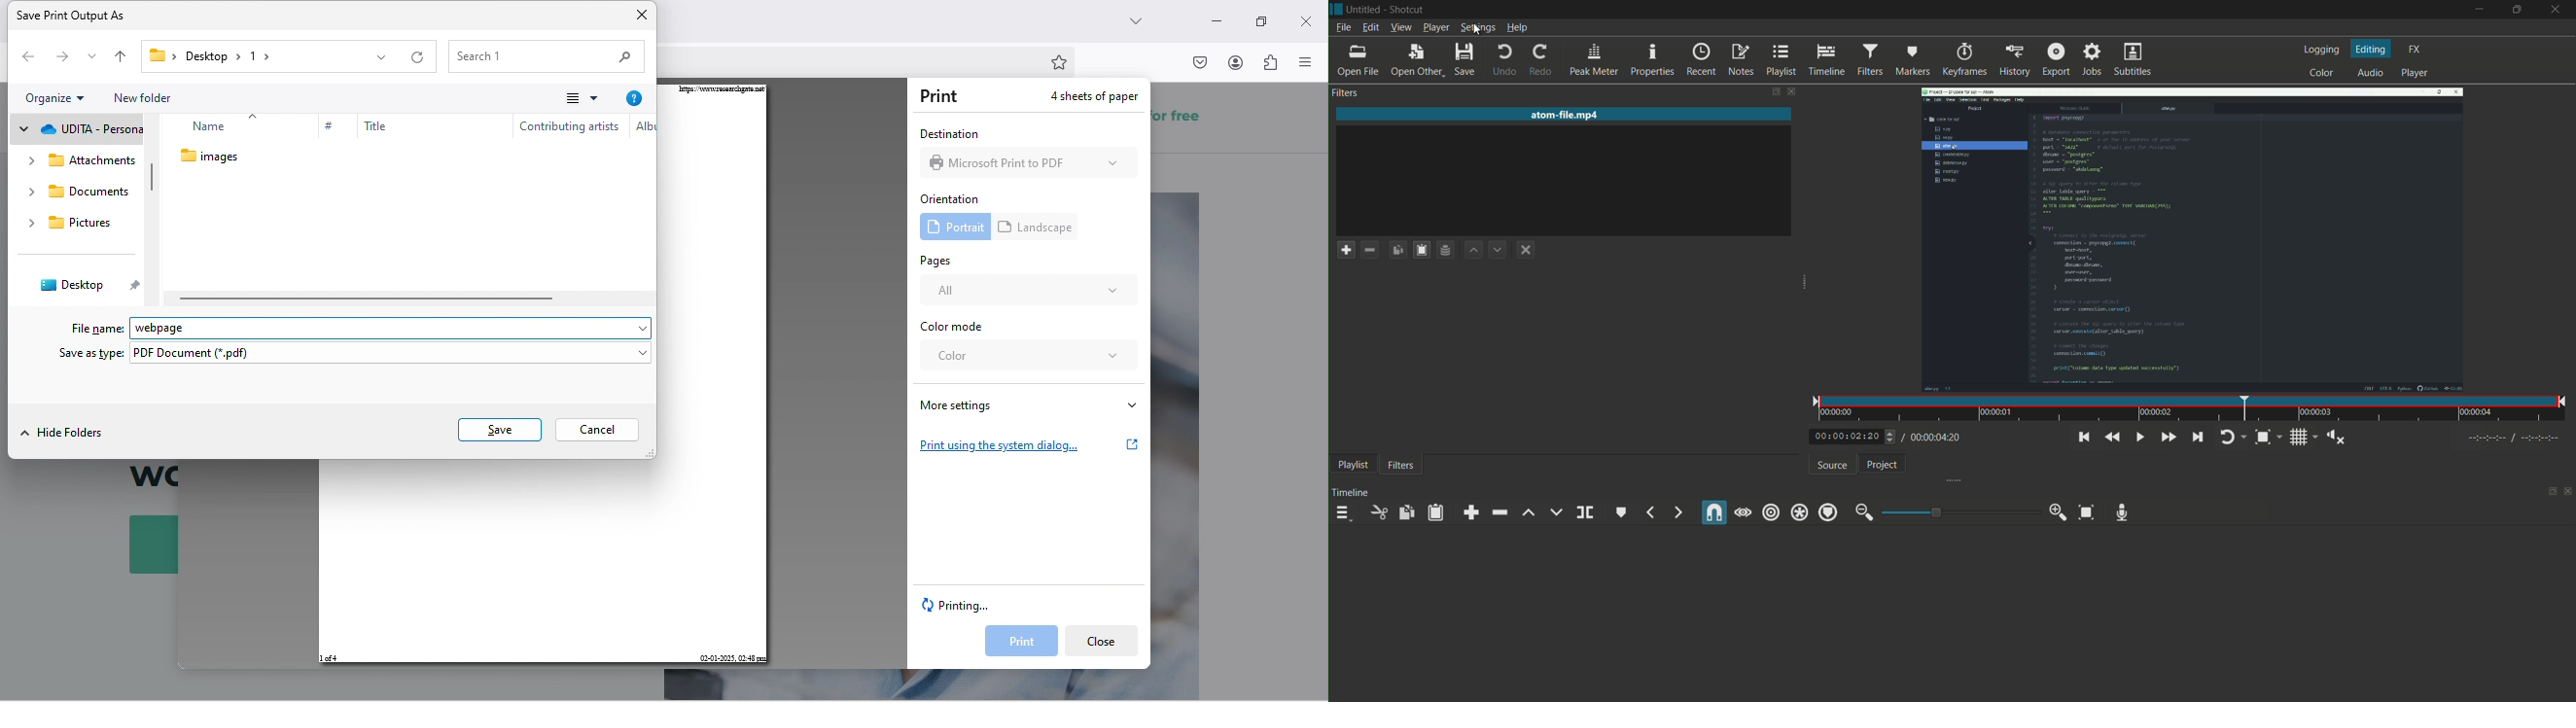 The width and height of the screenshot is (2576, 728). I want to click on contributing artists, so click(568, 130).